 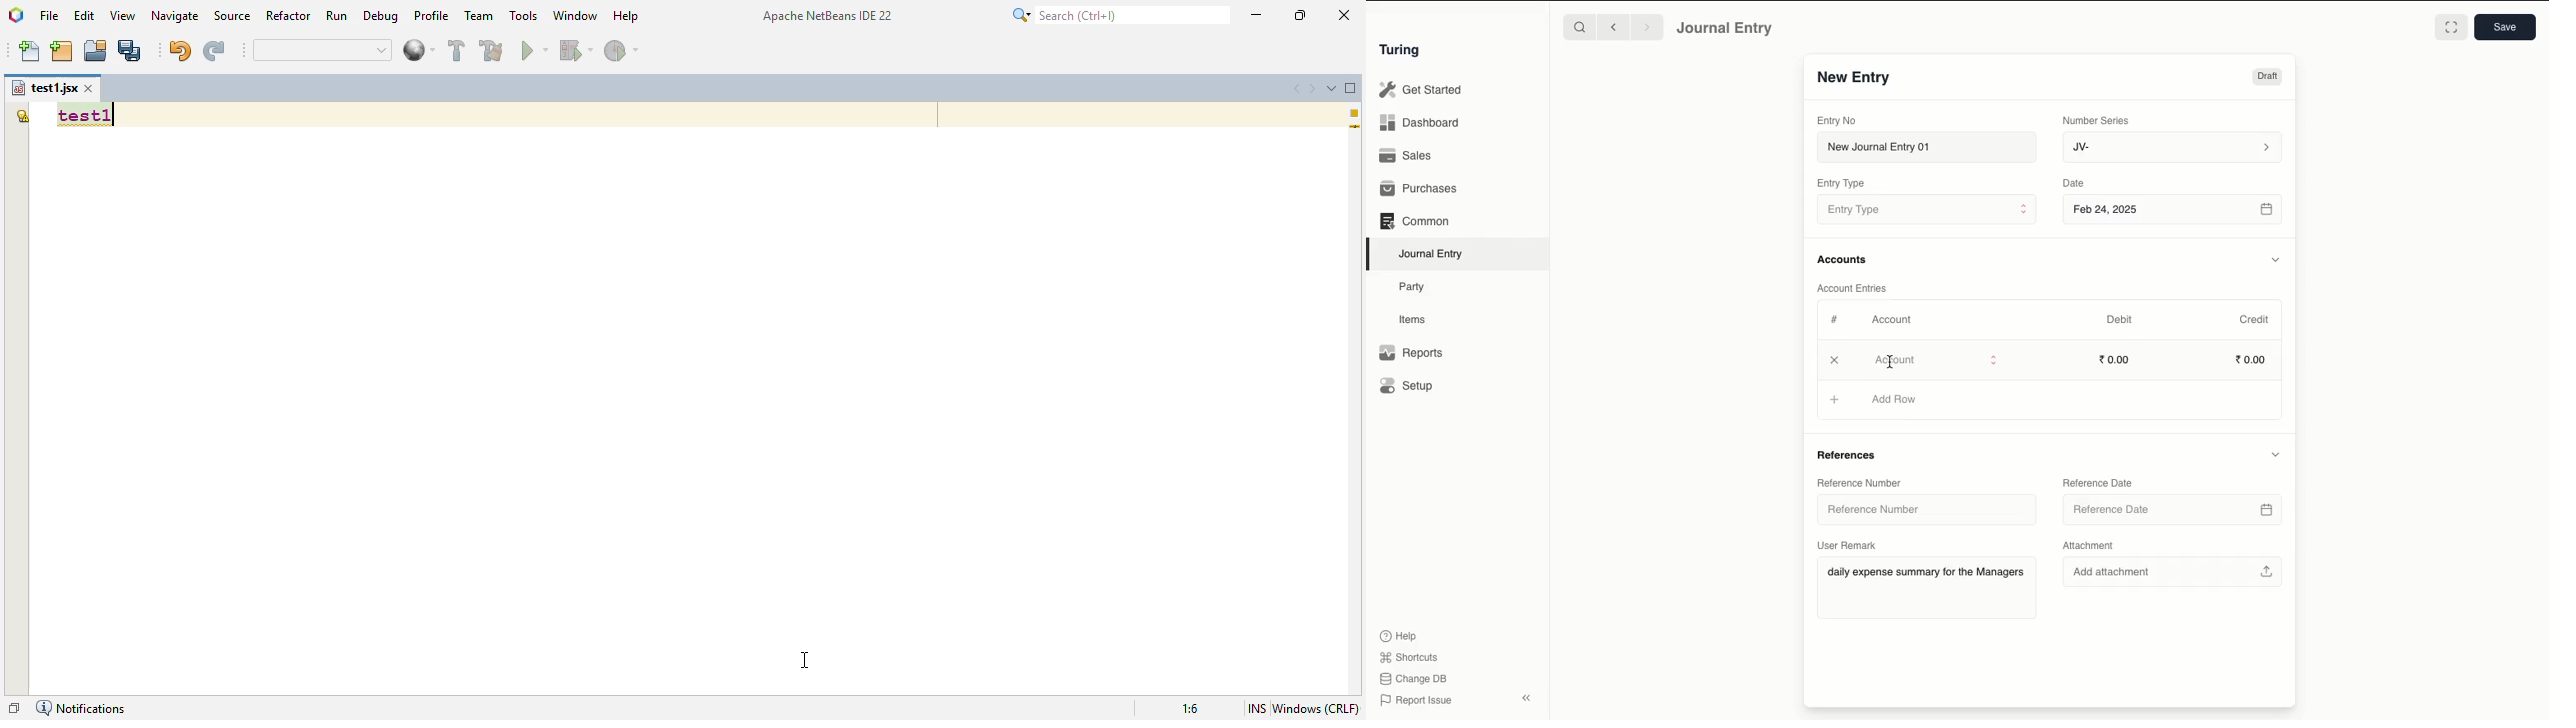 I want to click on Change DB, so click(x=1413, y=679).